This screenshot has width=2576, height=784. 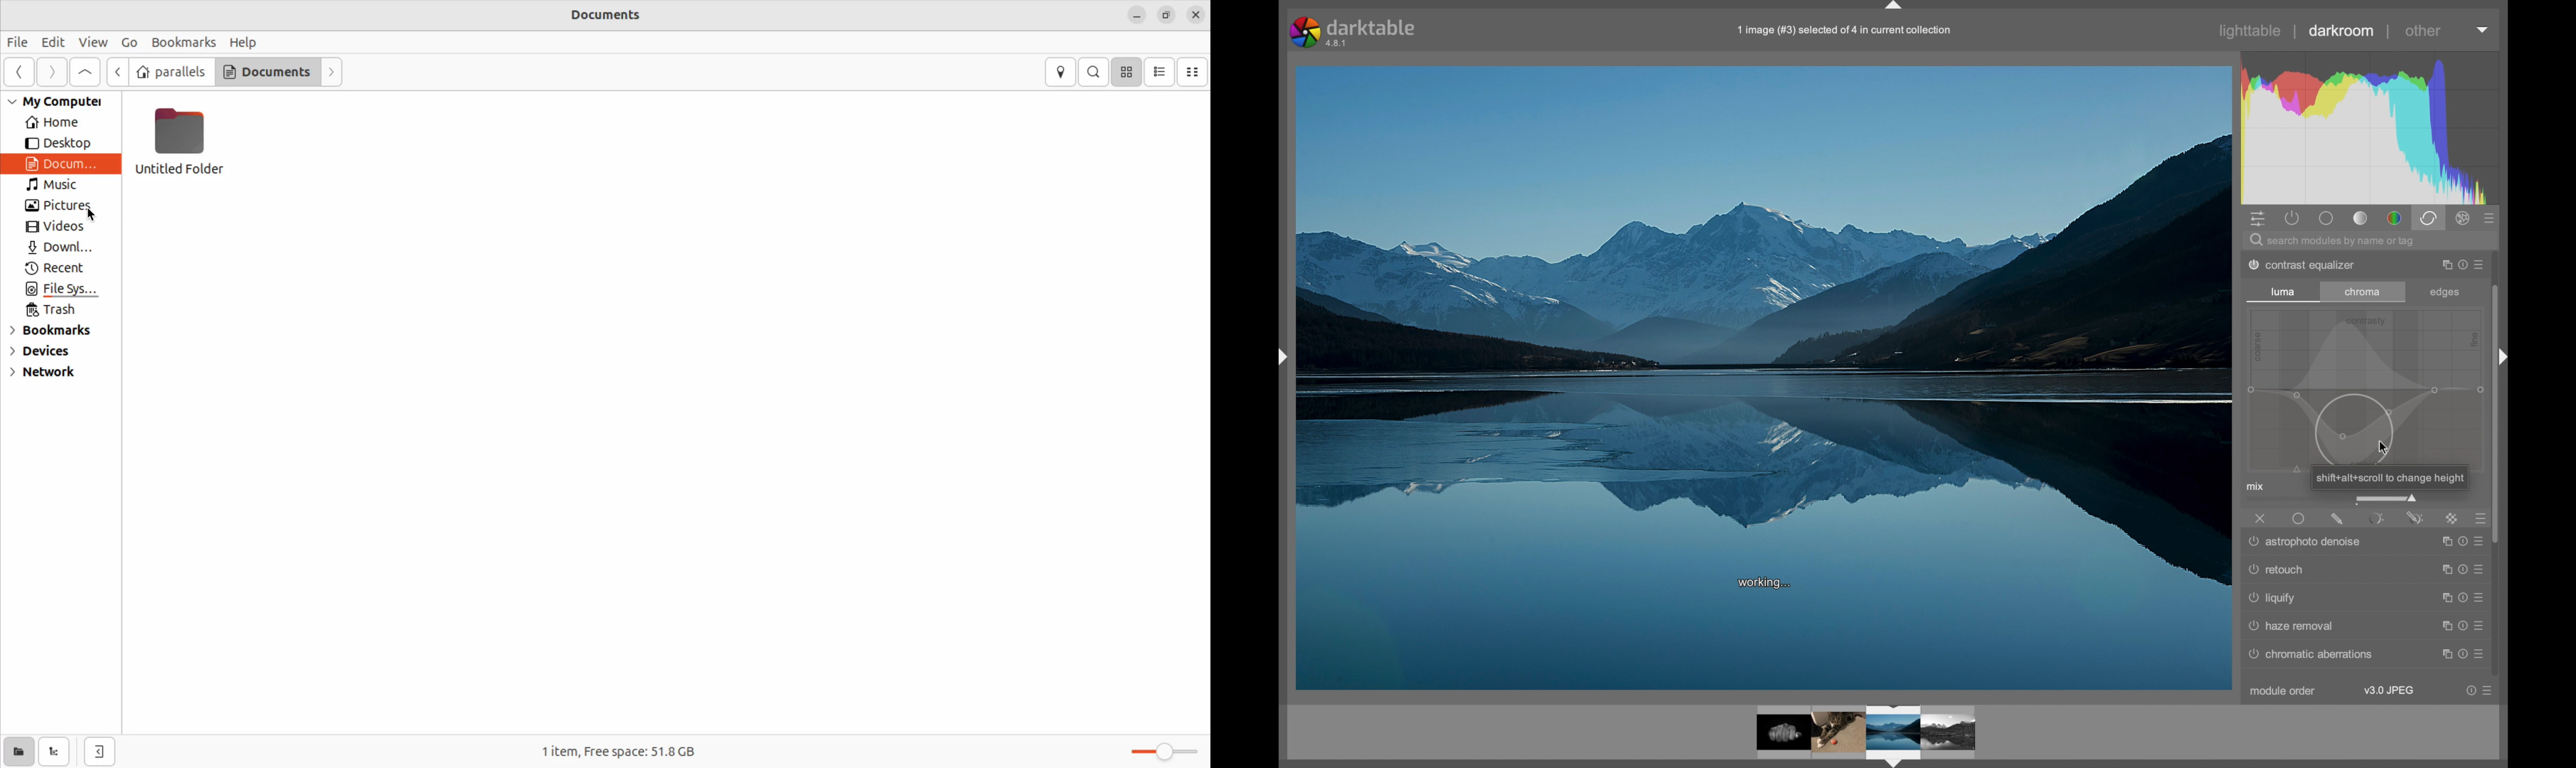 What do you see at coordinates (2385, 448) in the screenshot?
I see `cursor` at bounding box center [2385, 448].